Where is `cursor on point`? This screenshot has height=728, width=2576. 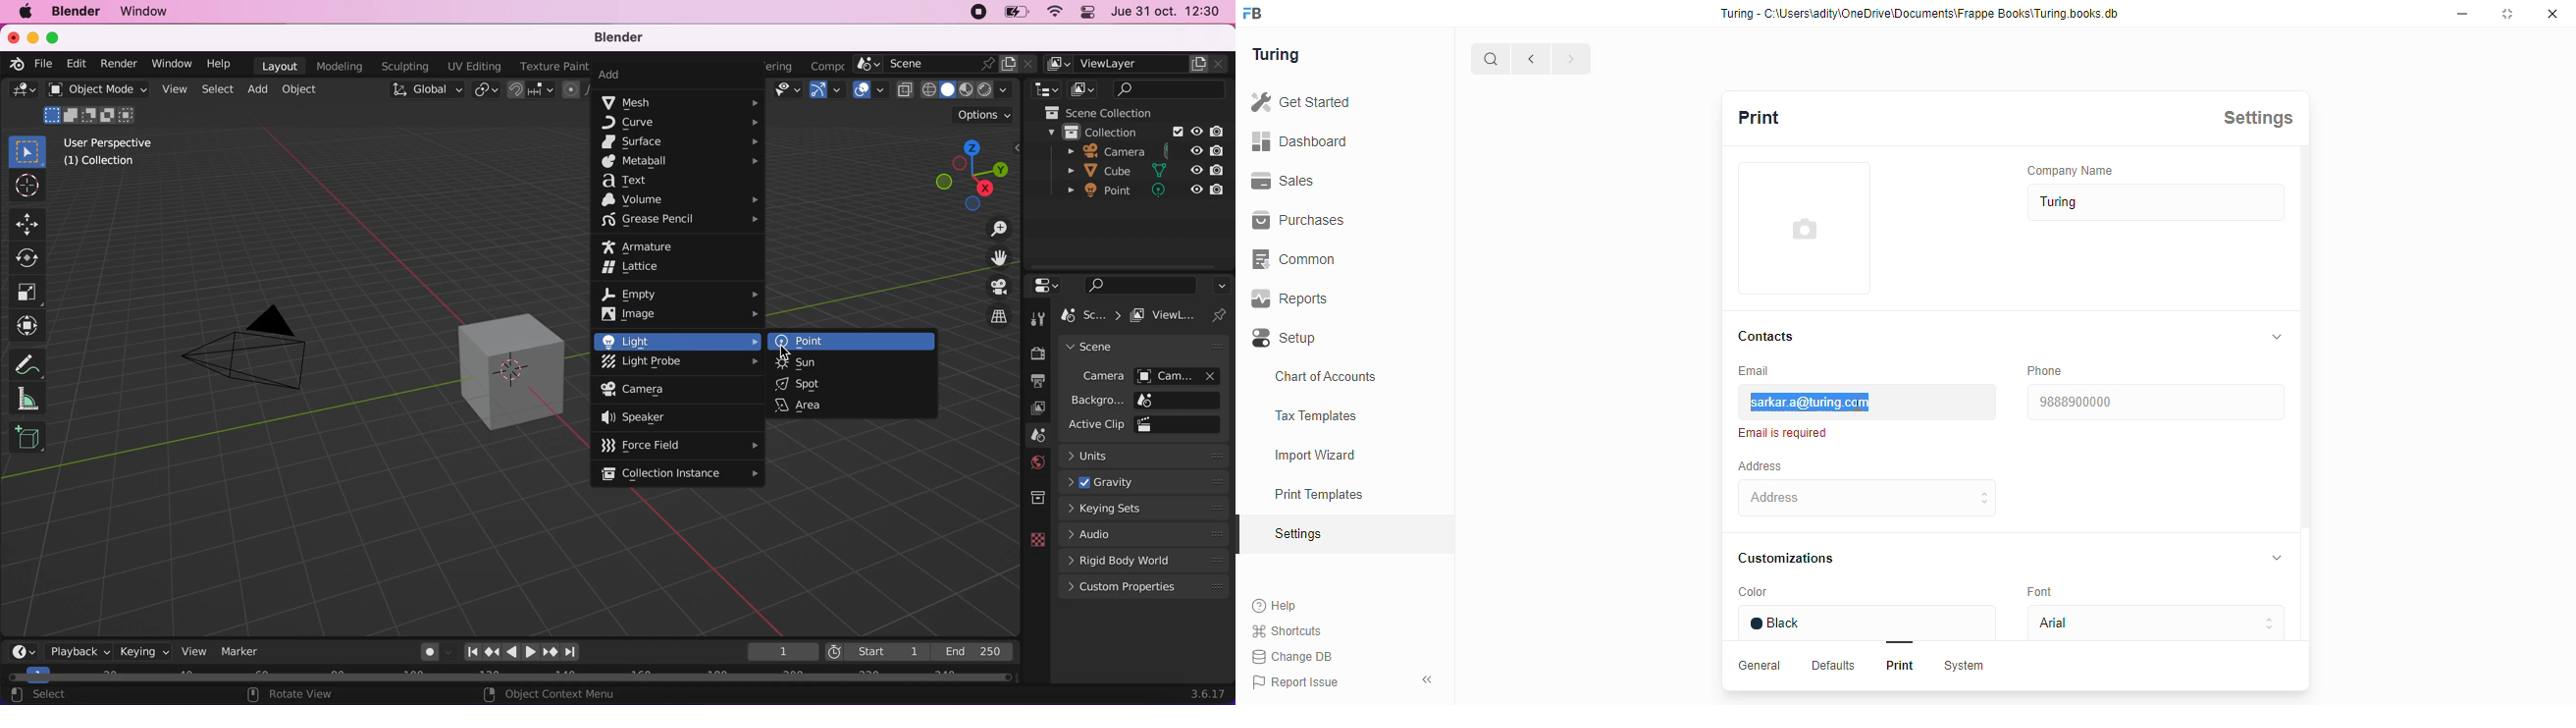
cursor on point is located at coordinates (785, 357).